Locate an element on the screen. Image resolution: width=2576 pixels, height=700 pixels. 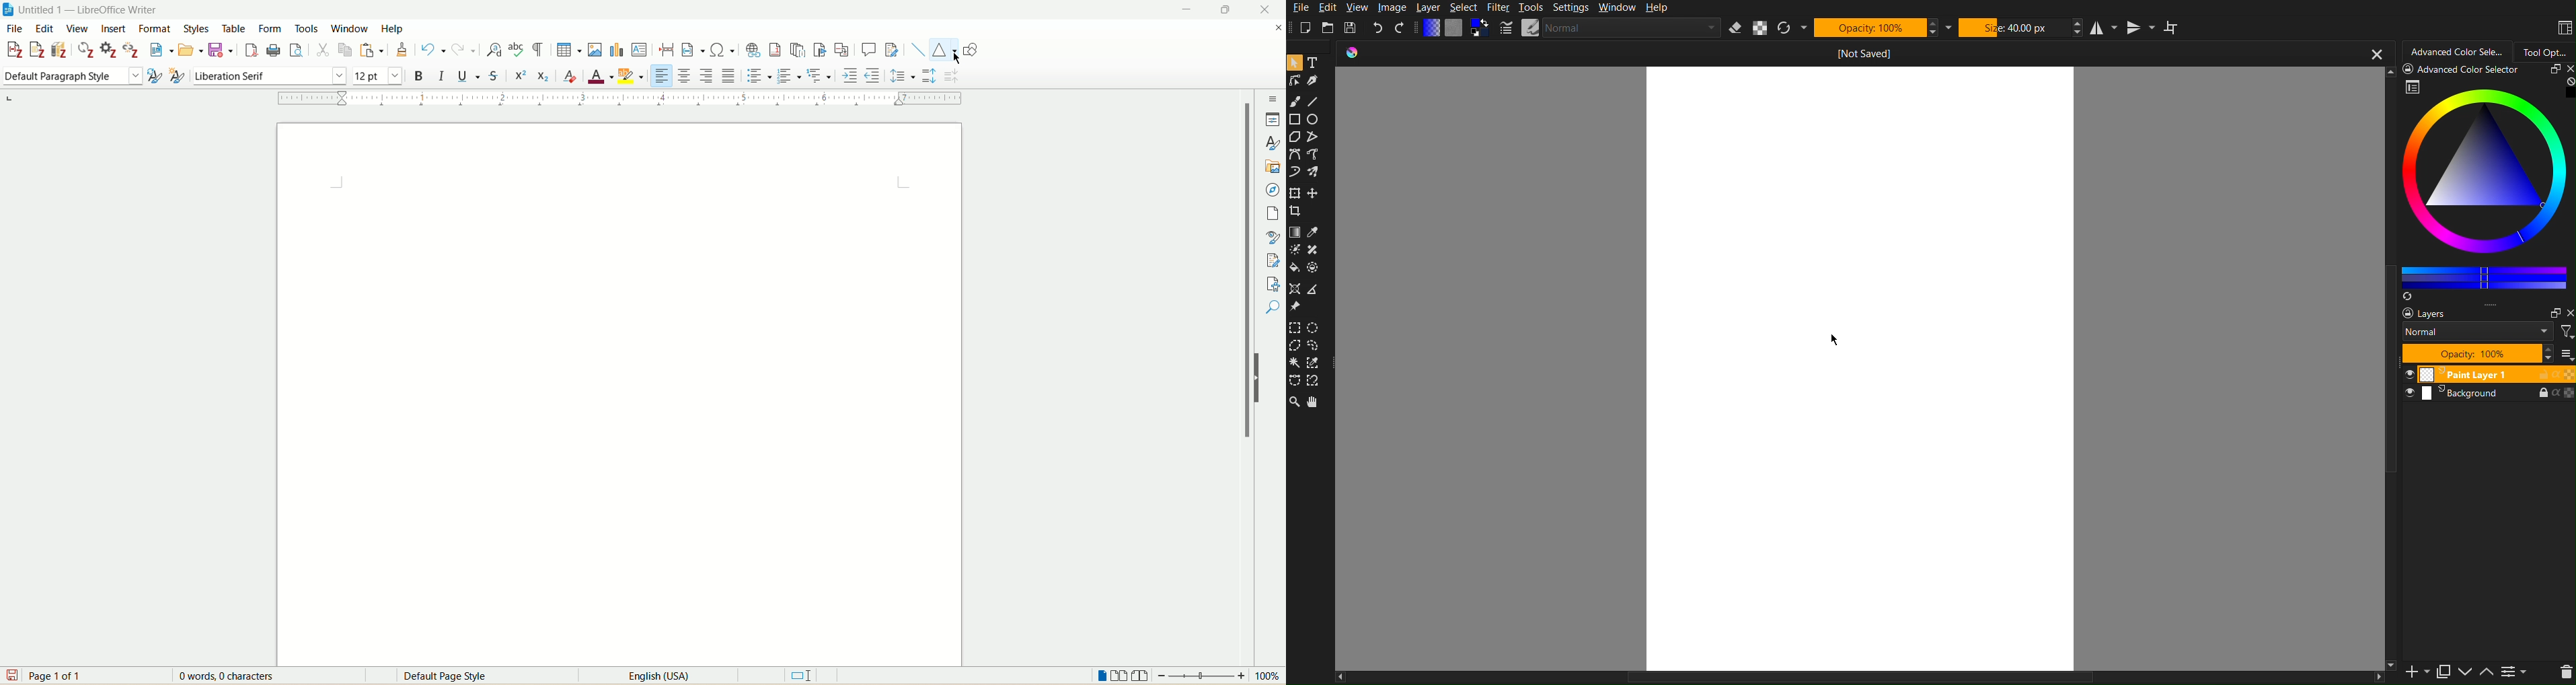
font color is located at coordinates (602, 76).